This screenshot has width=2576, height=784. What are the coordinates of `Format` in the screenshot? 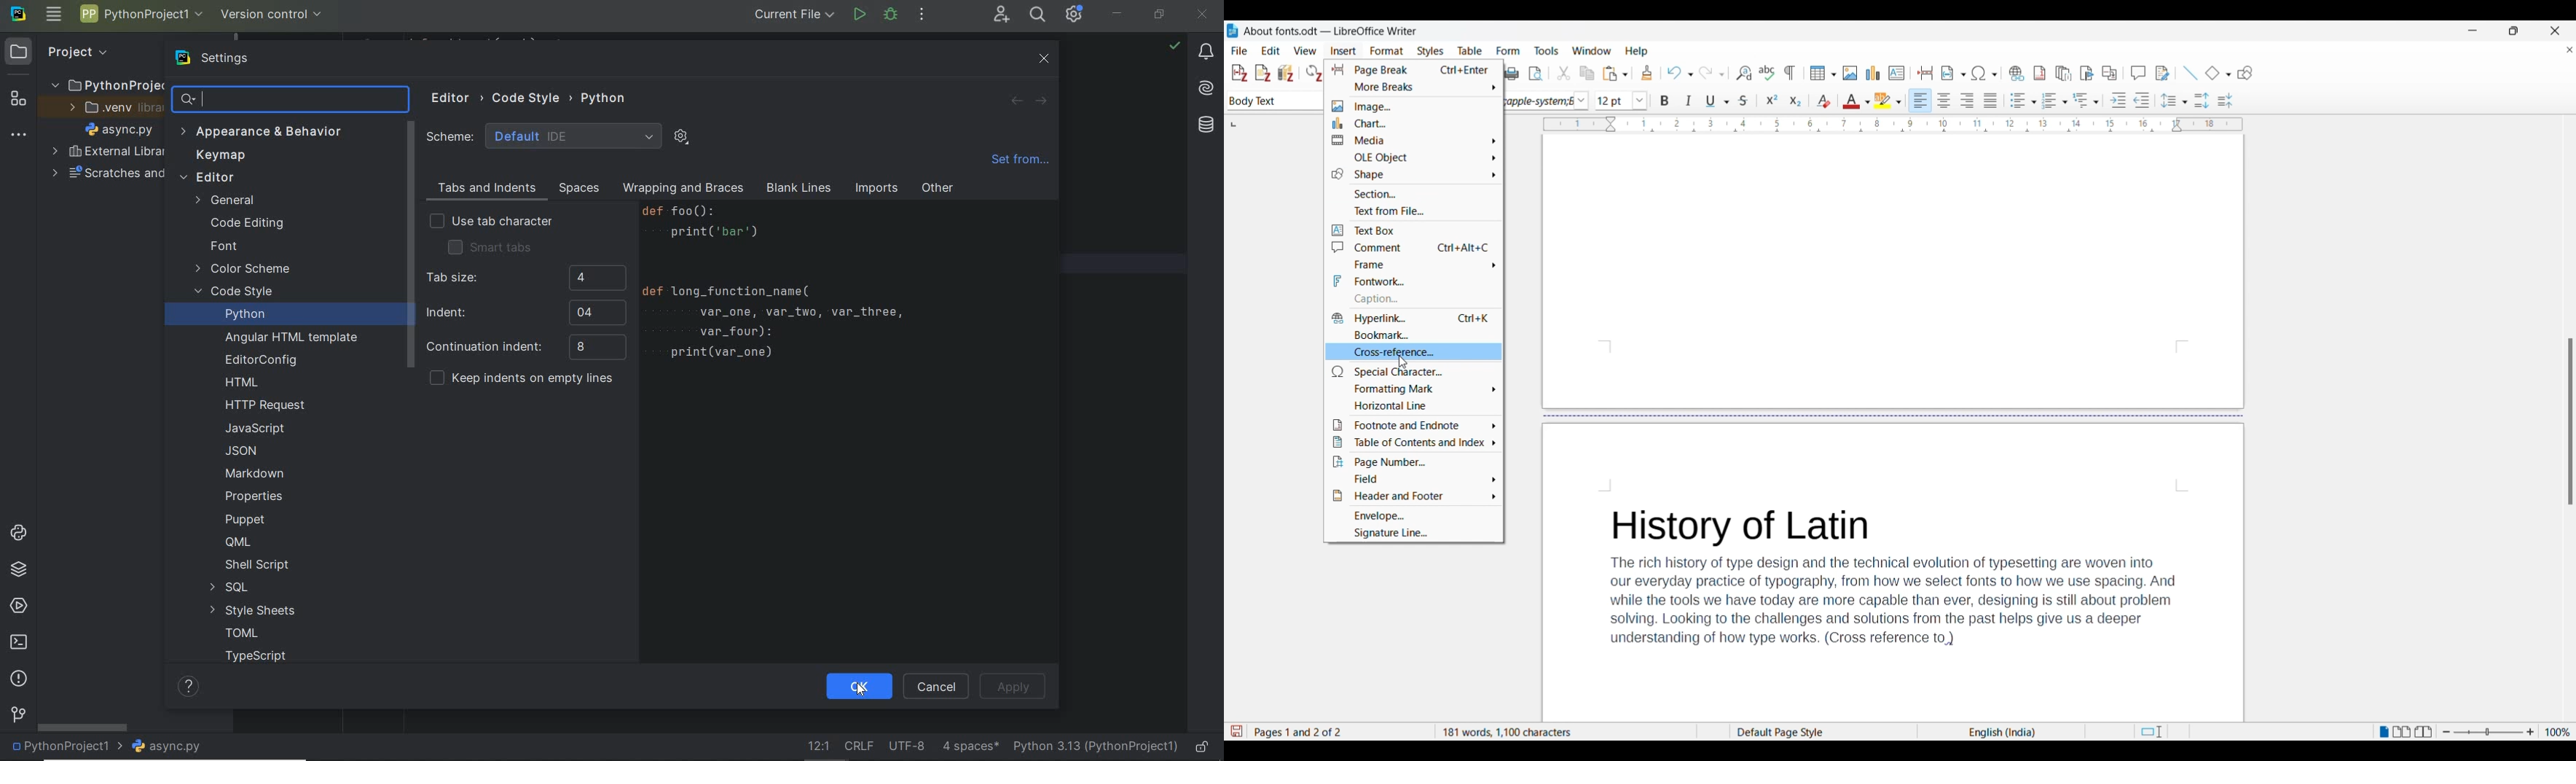 It's located at (1387, 51).